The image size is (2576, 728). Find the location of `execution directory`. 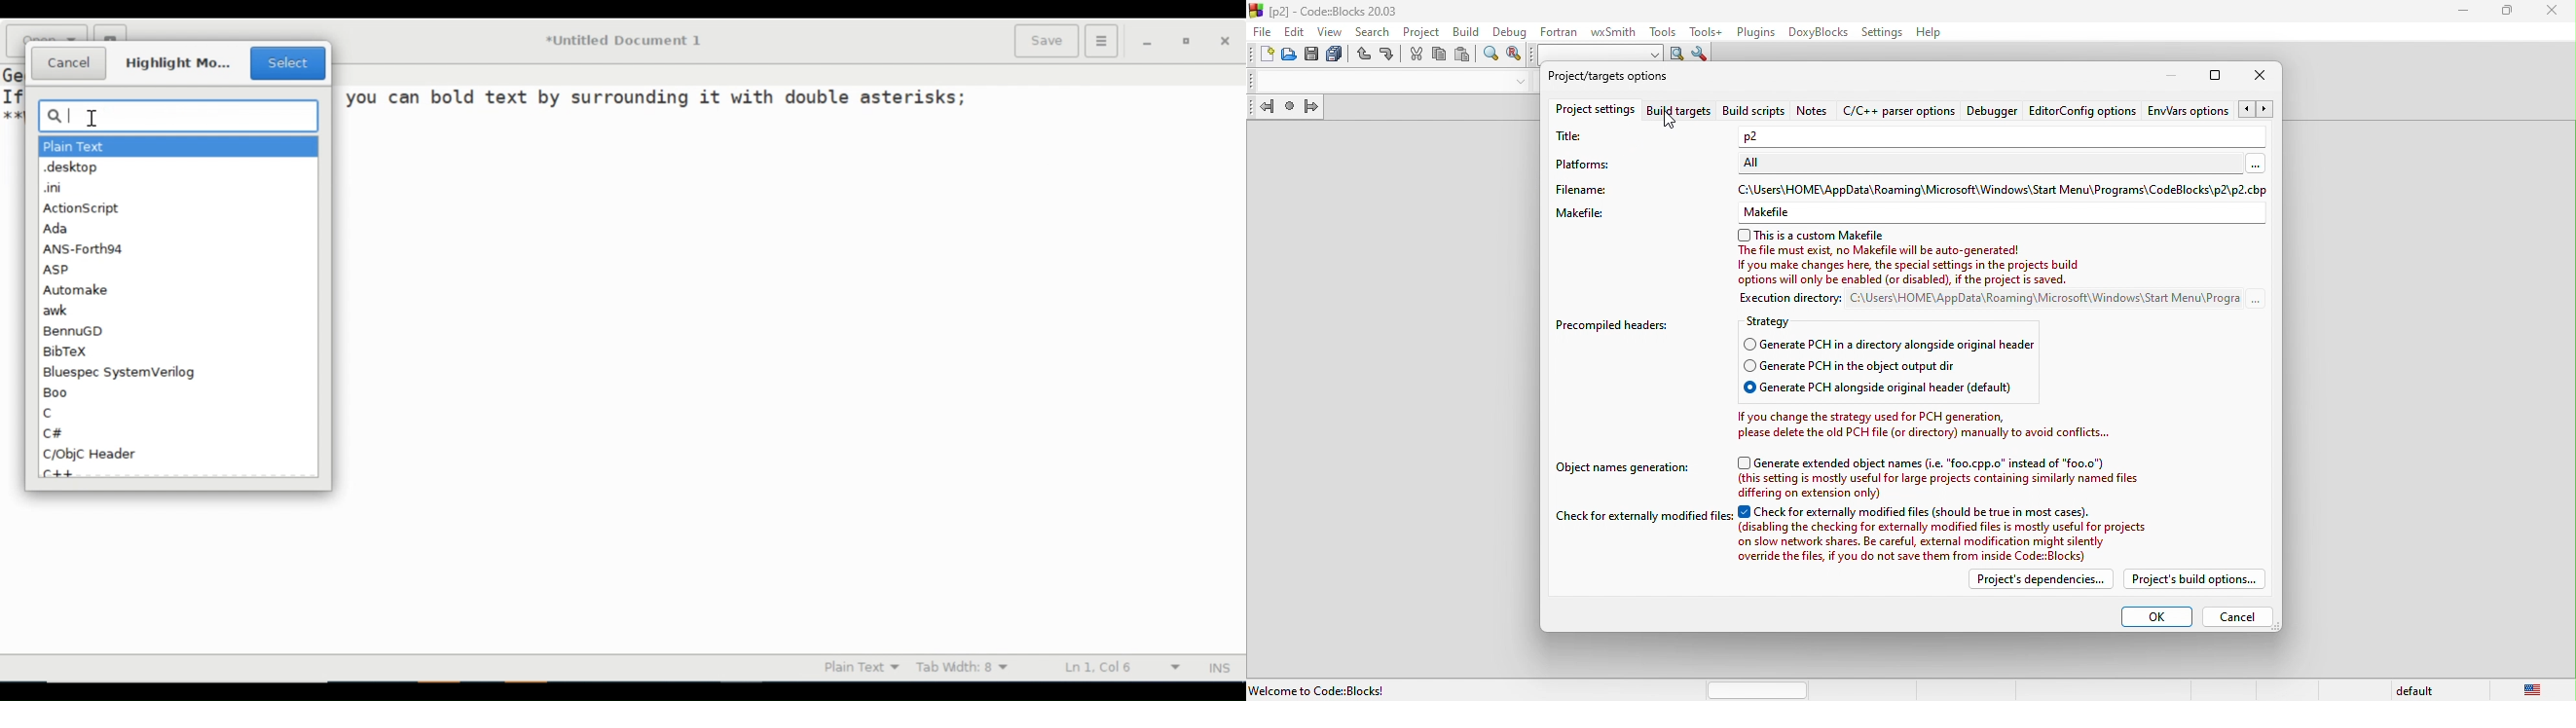

execution directory is located at coordinates (1999, 300).